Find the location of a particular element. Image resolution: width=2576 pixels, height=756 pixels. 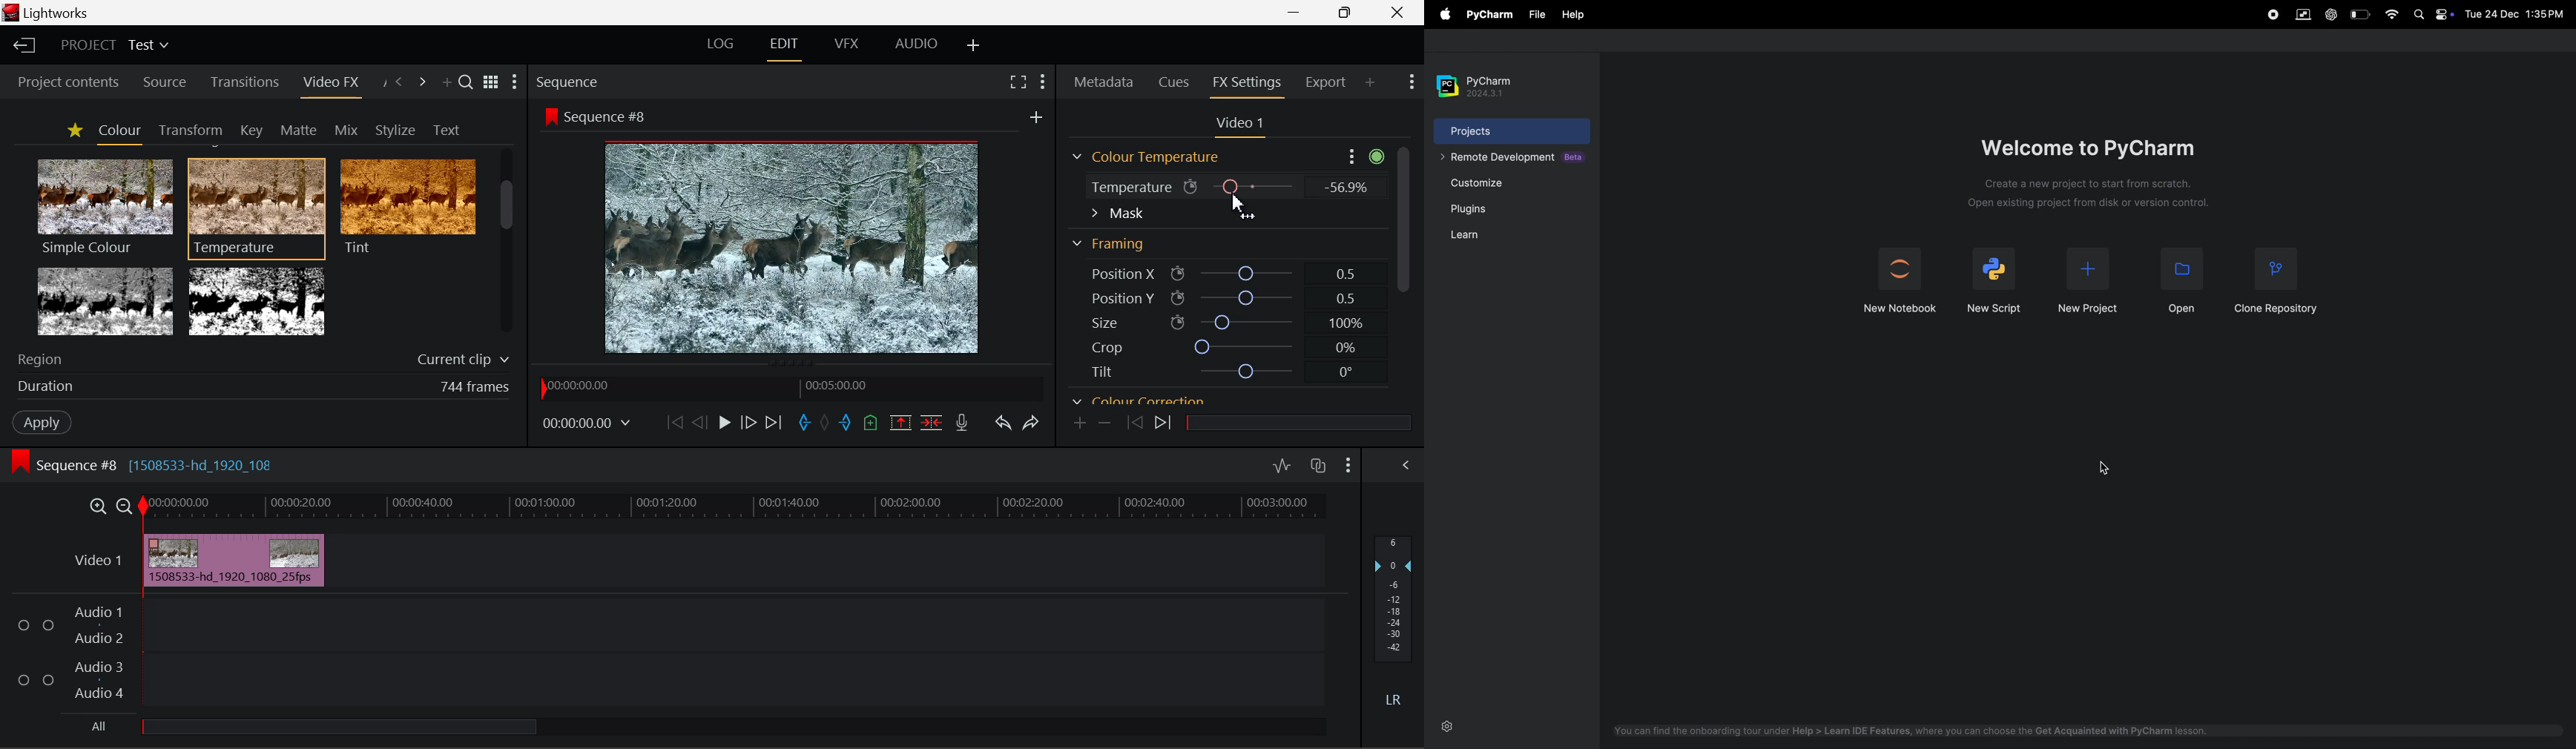

LOG Layout is located at coordinates (722, 43).